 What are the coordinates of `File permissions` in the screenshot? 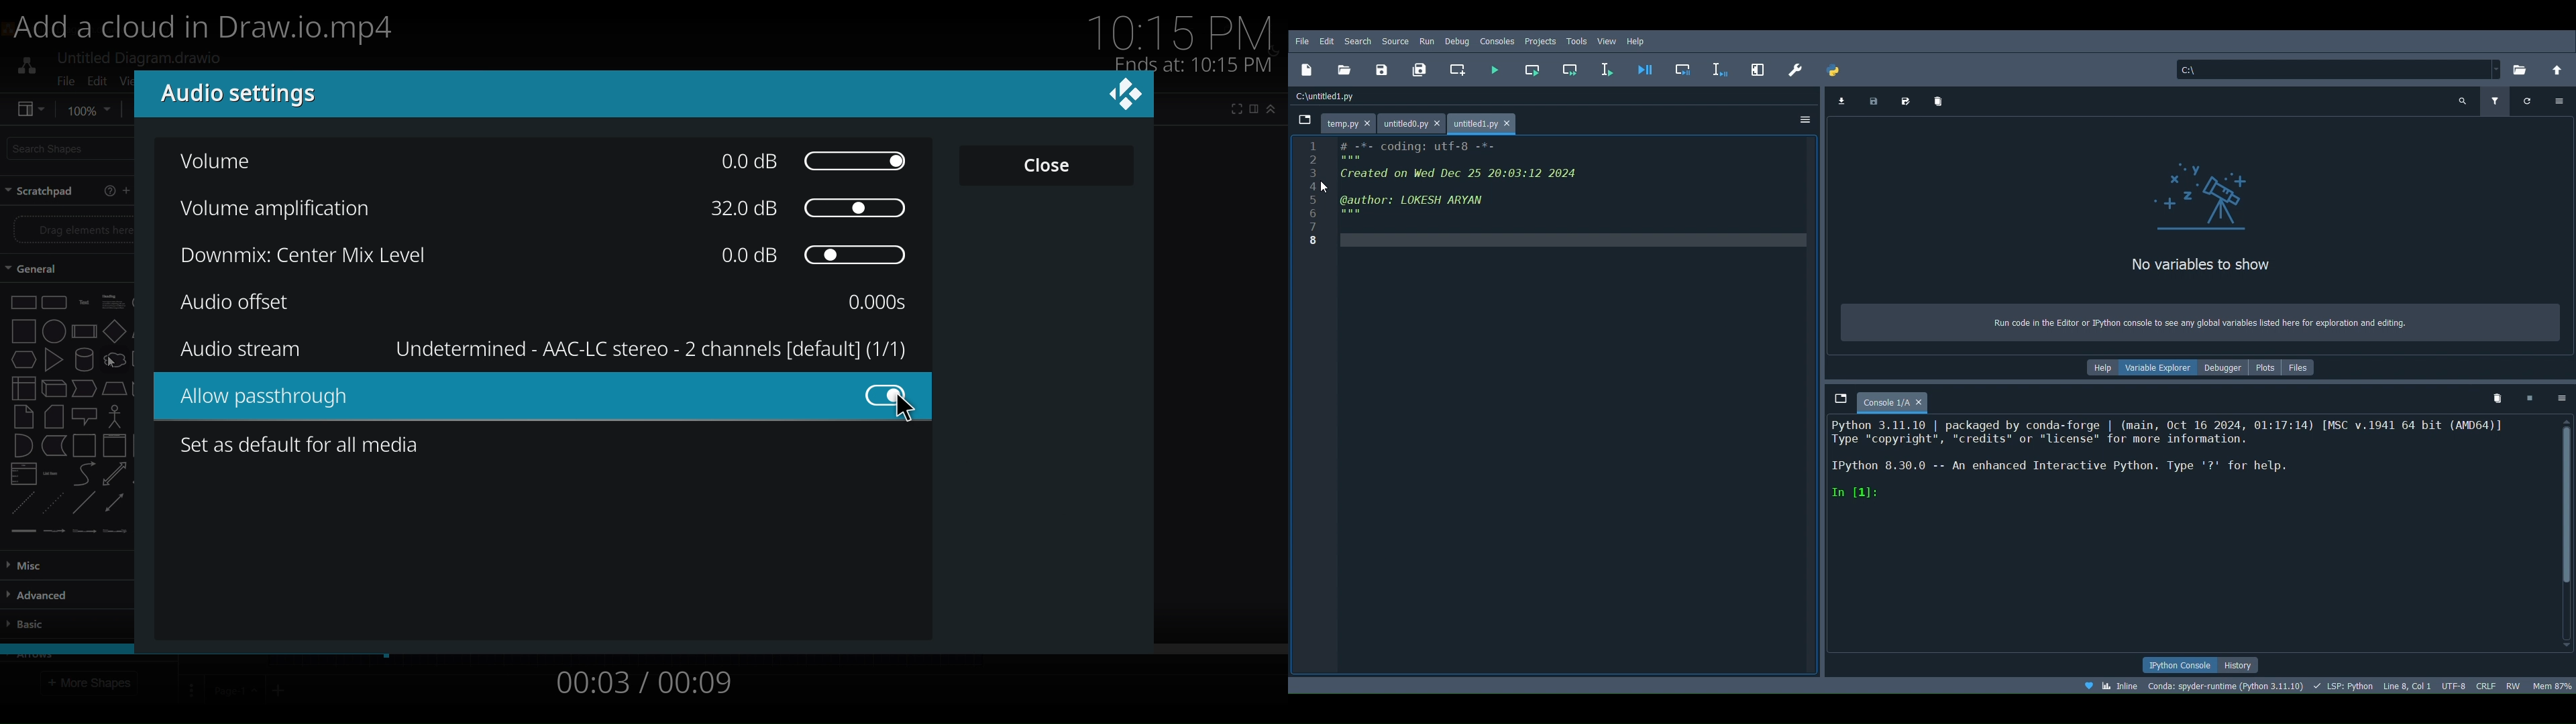 It's located at (2514, 684).